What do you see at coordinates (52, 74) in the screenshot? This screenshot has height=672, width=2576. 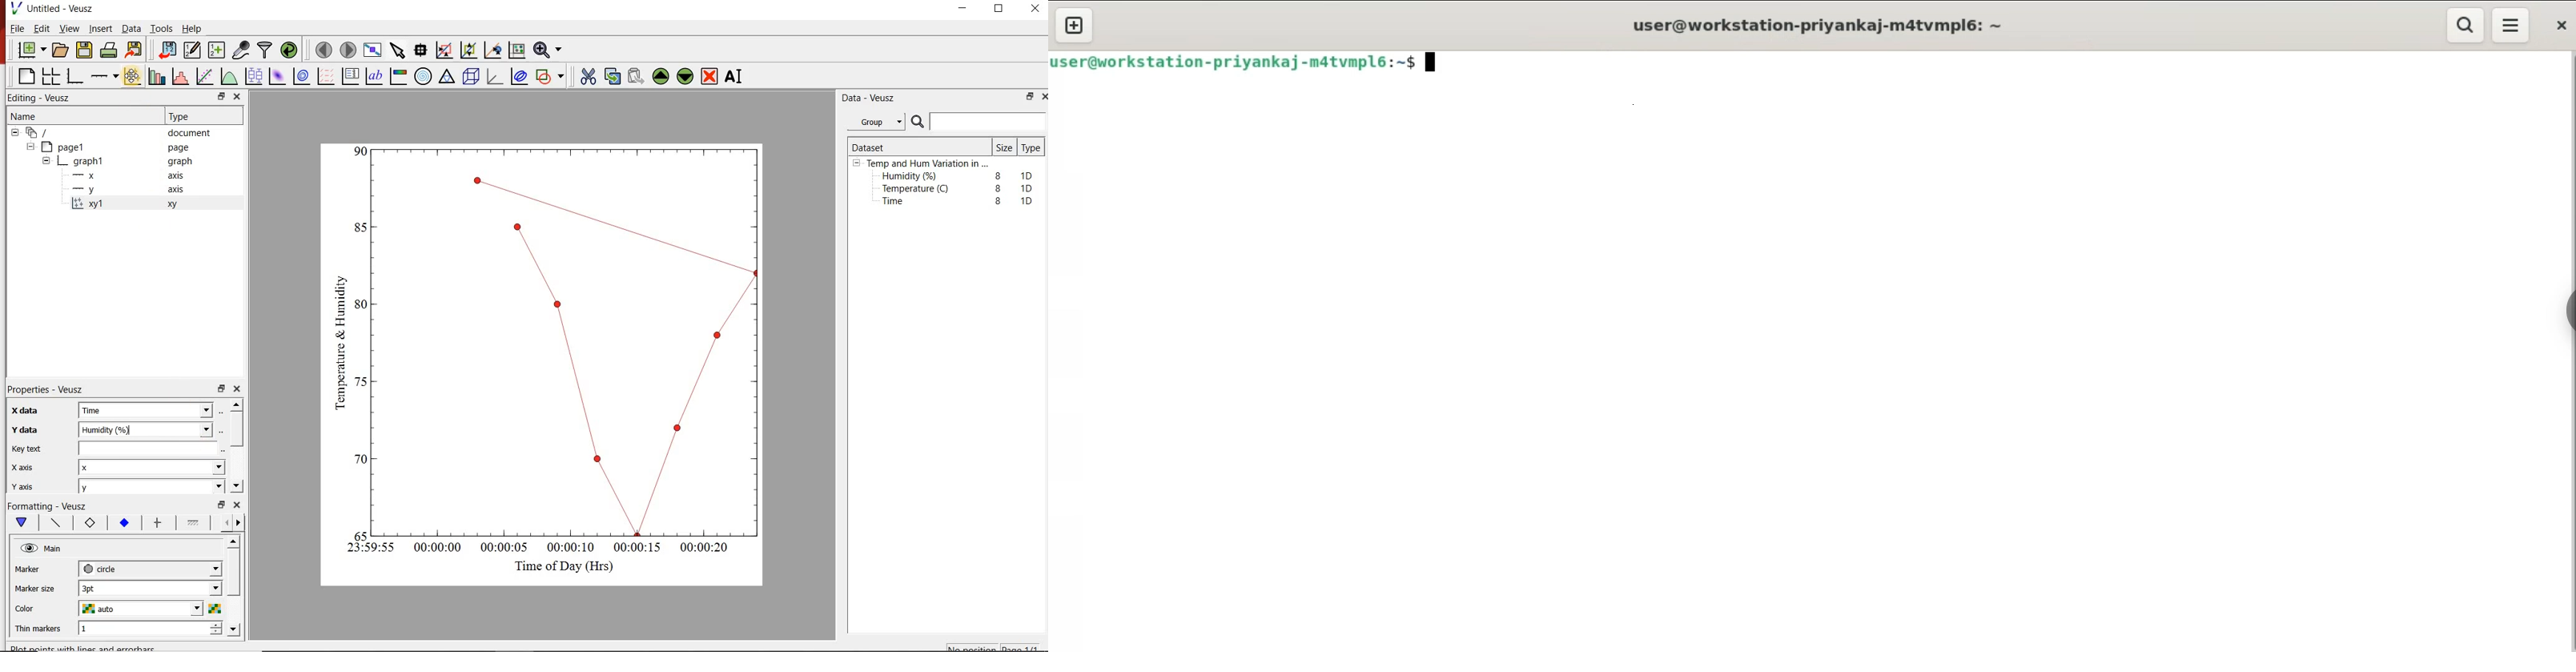 I see `arrange graphs in a grid` at bounding box center [52, 74].